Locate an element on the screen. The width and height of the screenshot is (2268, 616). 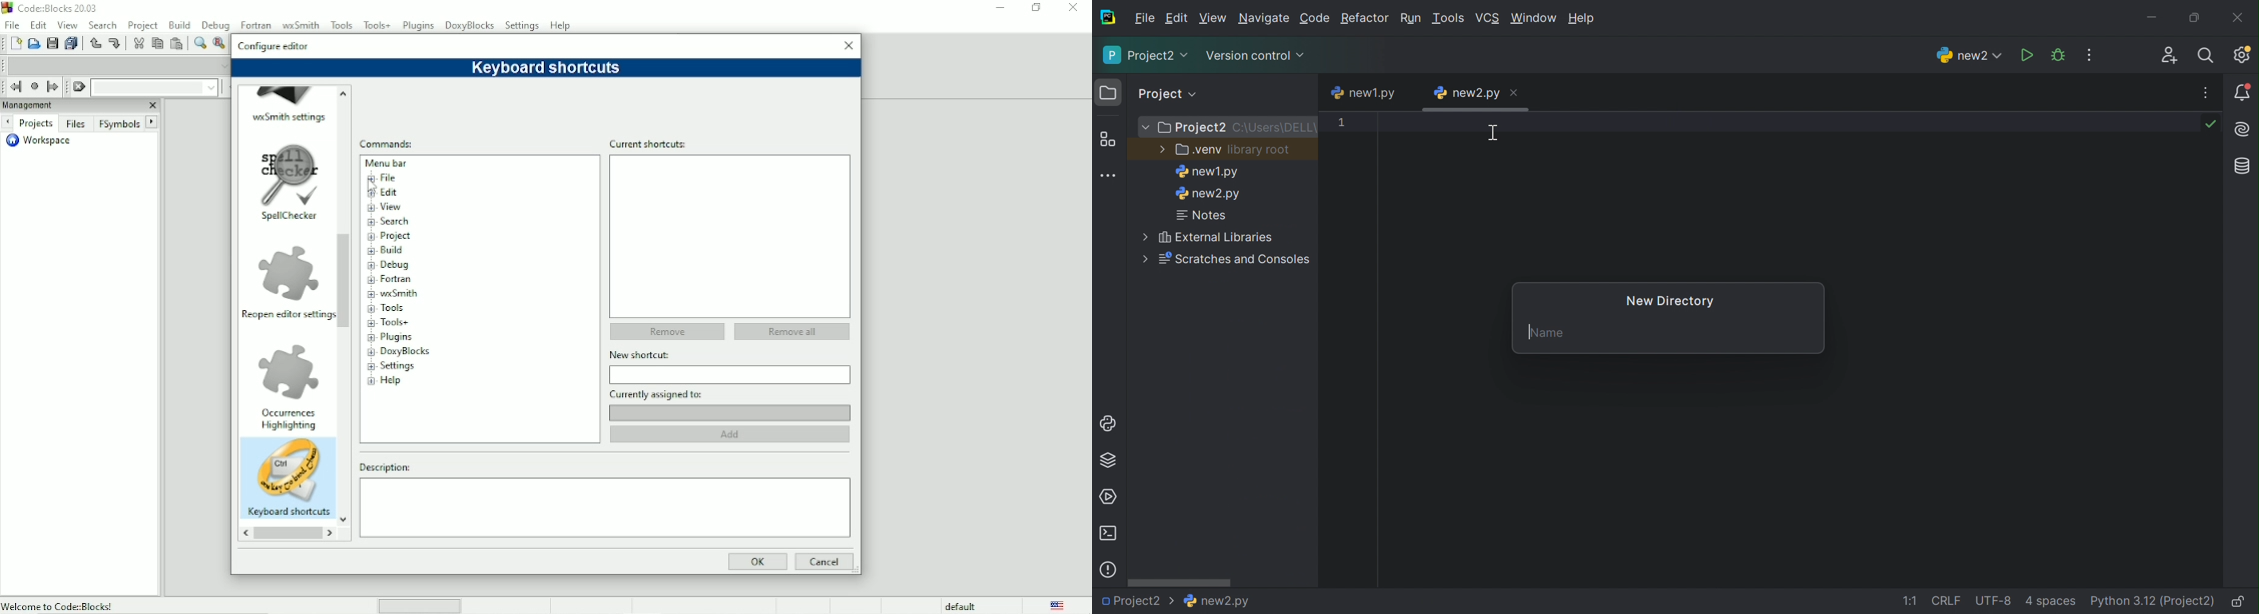
Cancel is located at coordinates (824, 562).